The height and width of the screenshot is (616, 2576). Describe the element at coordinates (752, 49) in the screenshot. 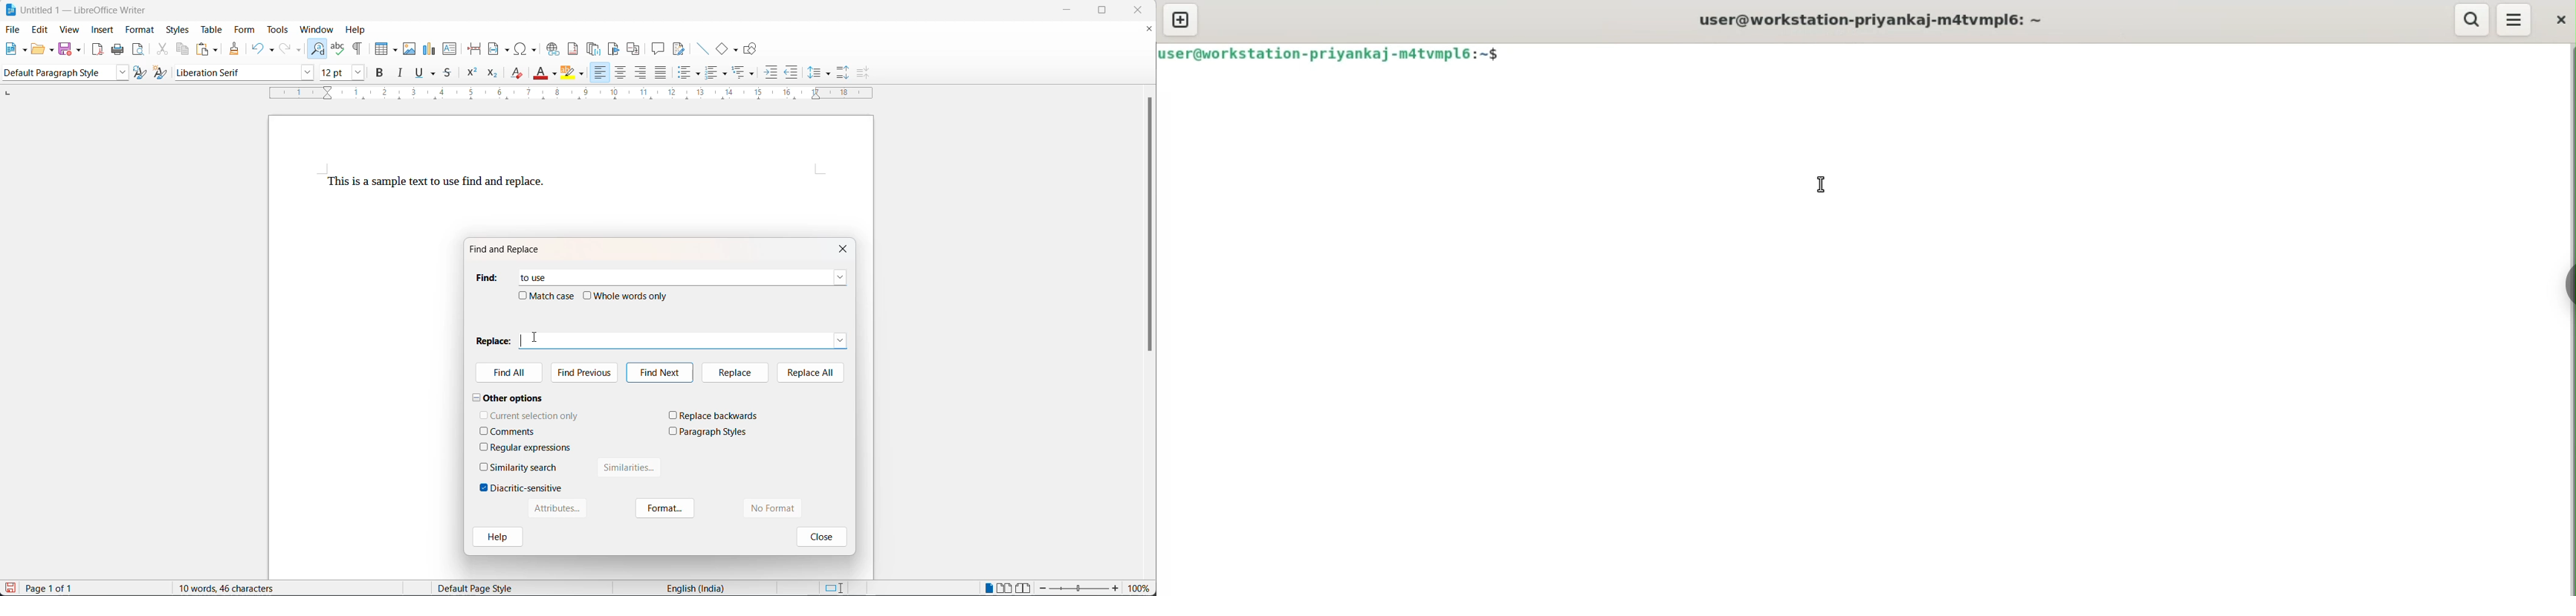

I see `show draw functions` at that location.